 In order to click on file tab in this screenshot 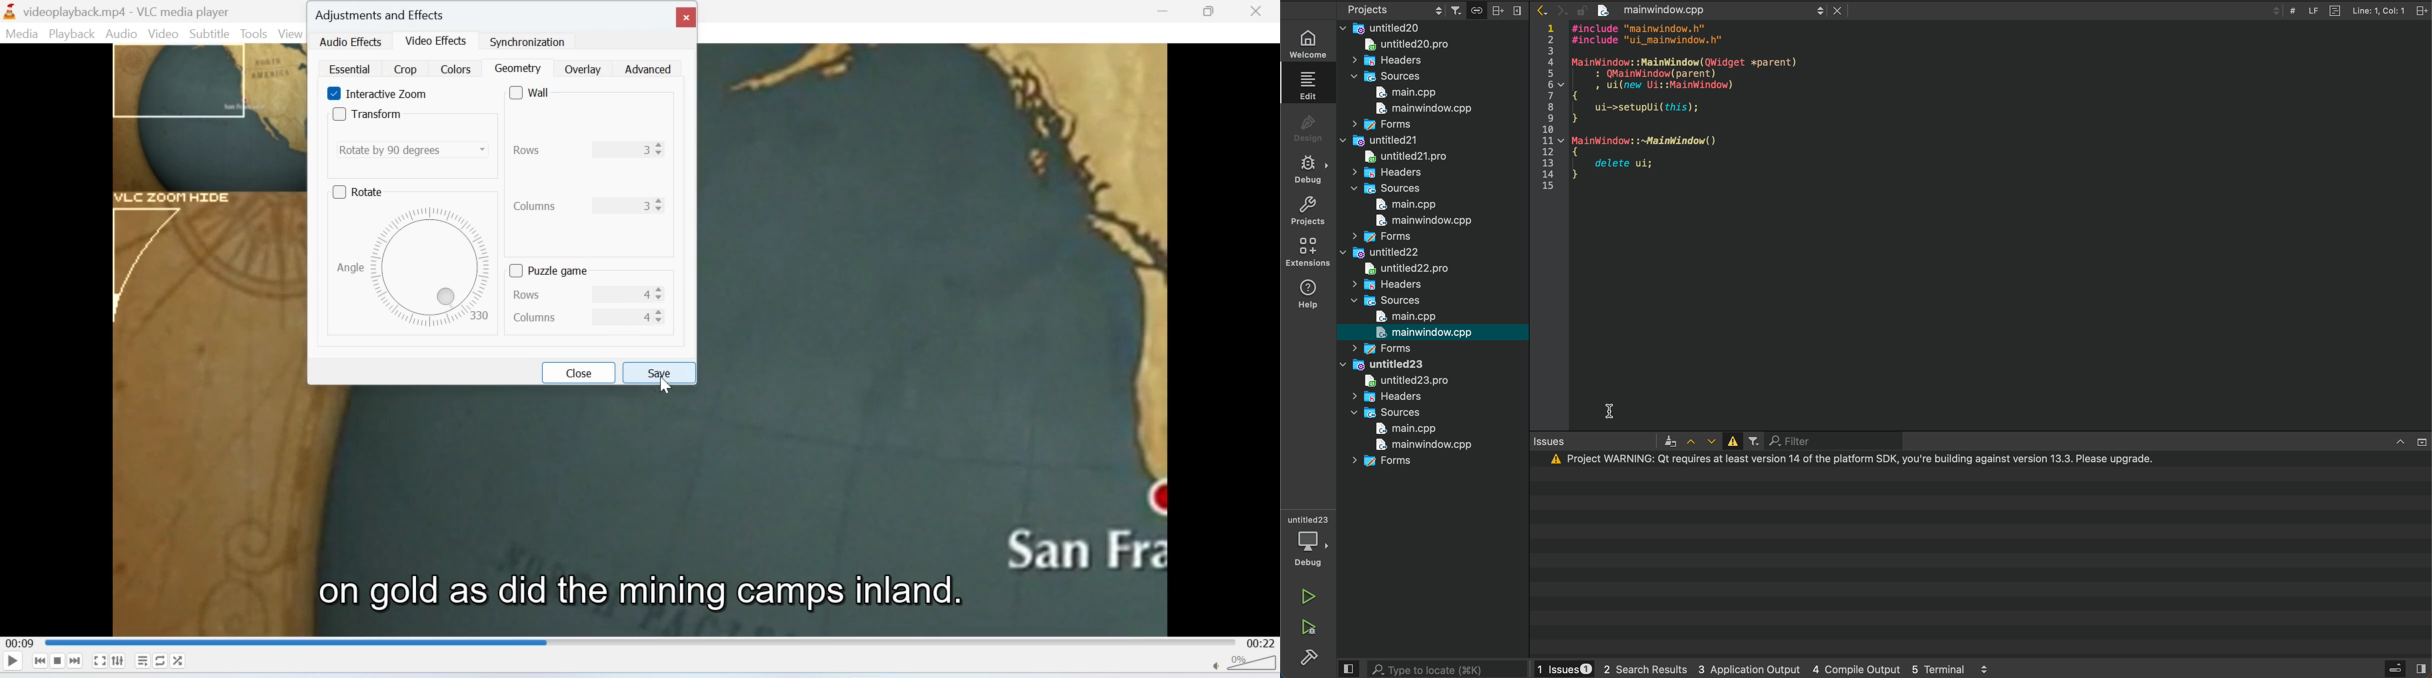, I will do `click(1706, 11)`.